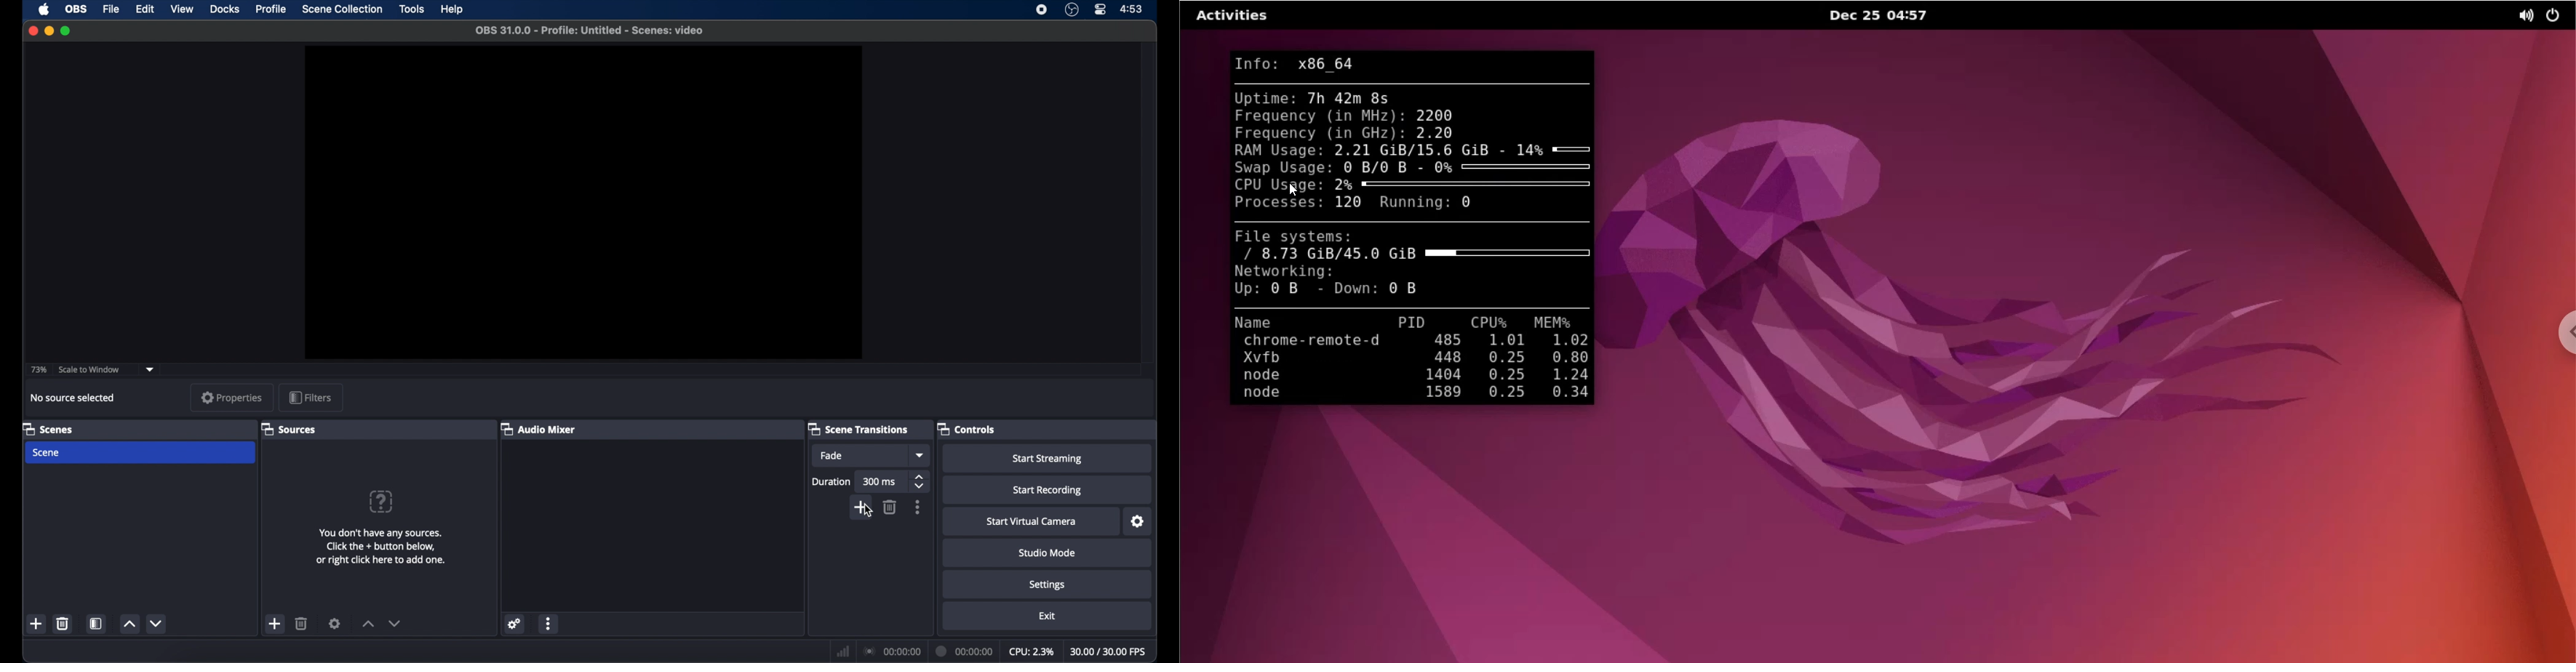 The height and width of the screenshot is (672, 2576). I want to click on audio mixer, so click(539, 430).